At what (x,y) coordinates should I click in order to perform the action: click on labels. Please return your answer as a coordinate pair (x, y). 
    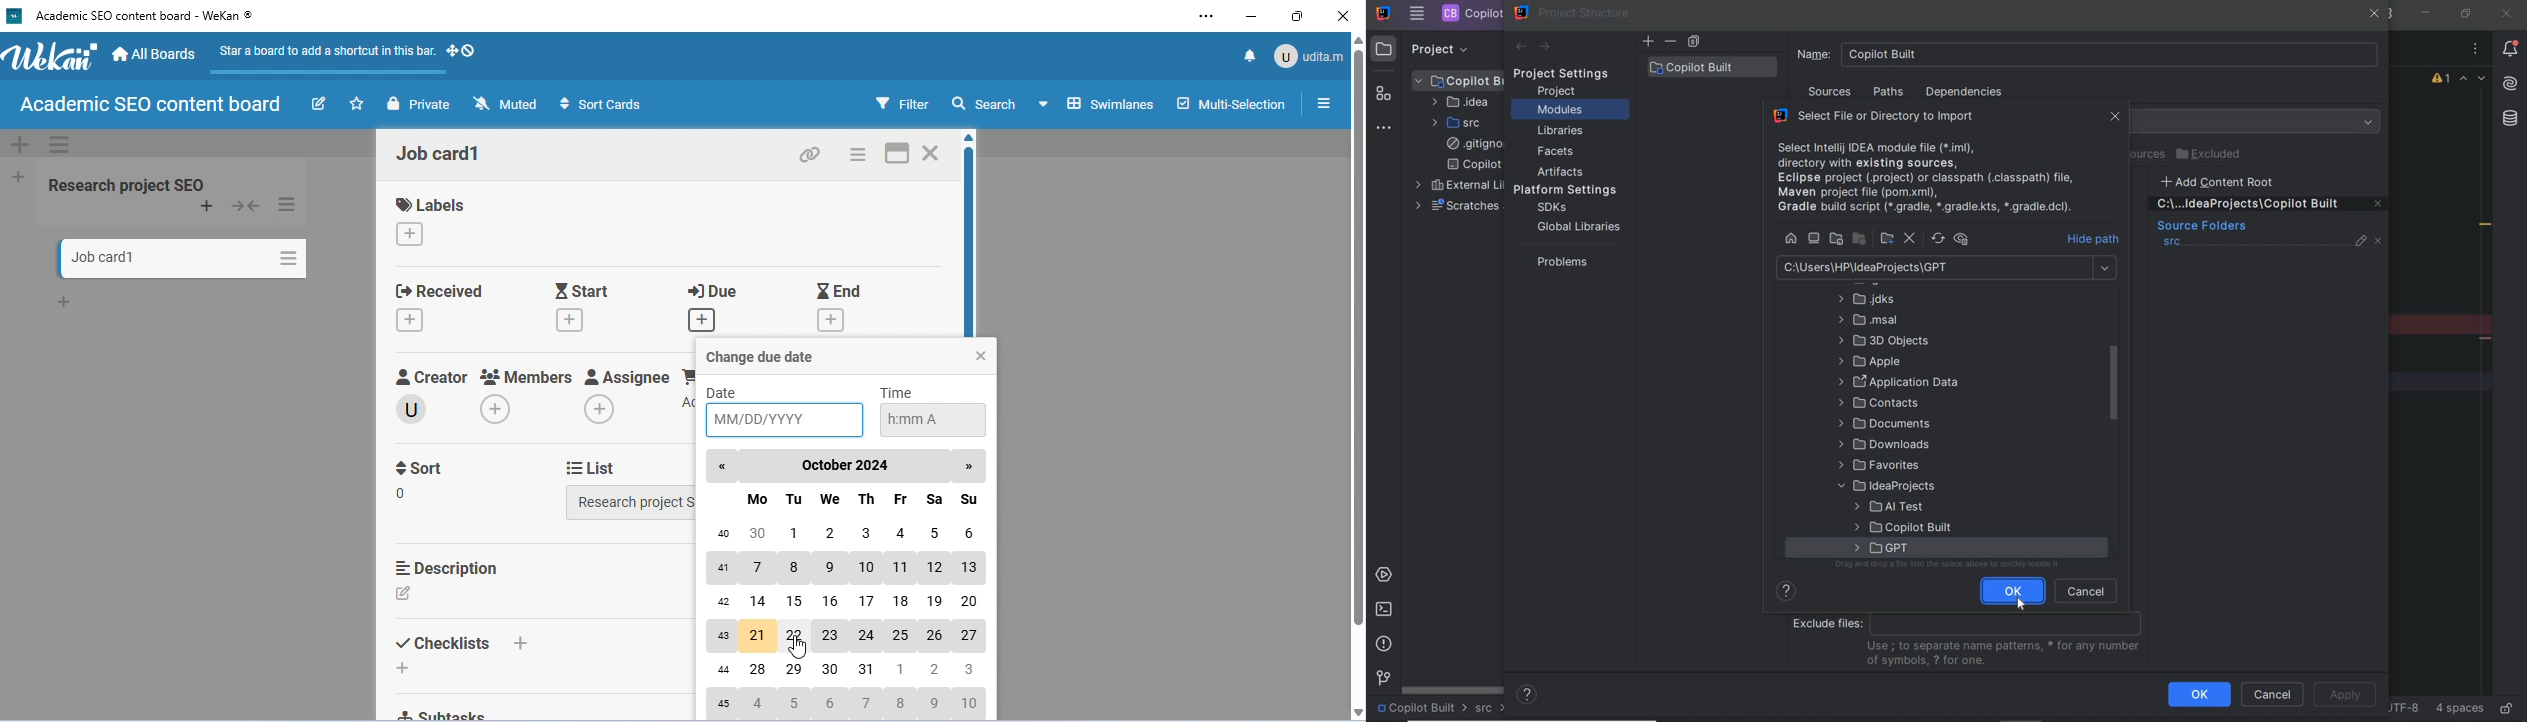
    Looking at the image, I should click on (433, 204).